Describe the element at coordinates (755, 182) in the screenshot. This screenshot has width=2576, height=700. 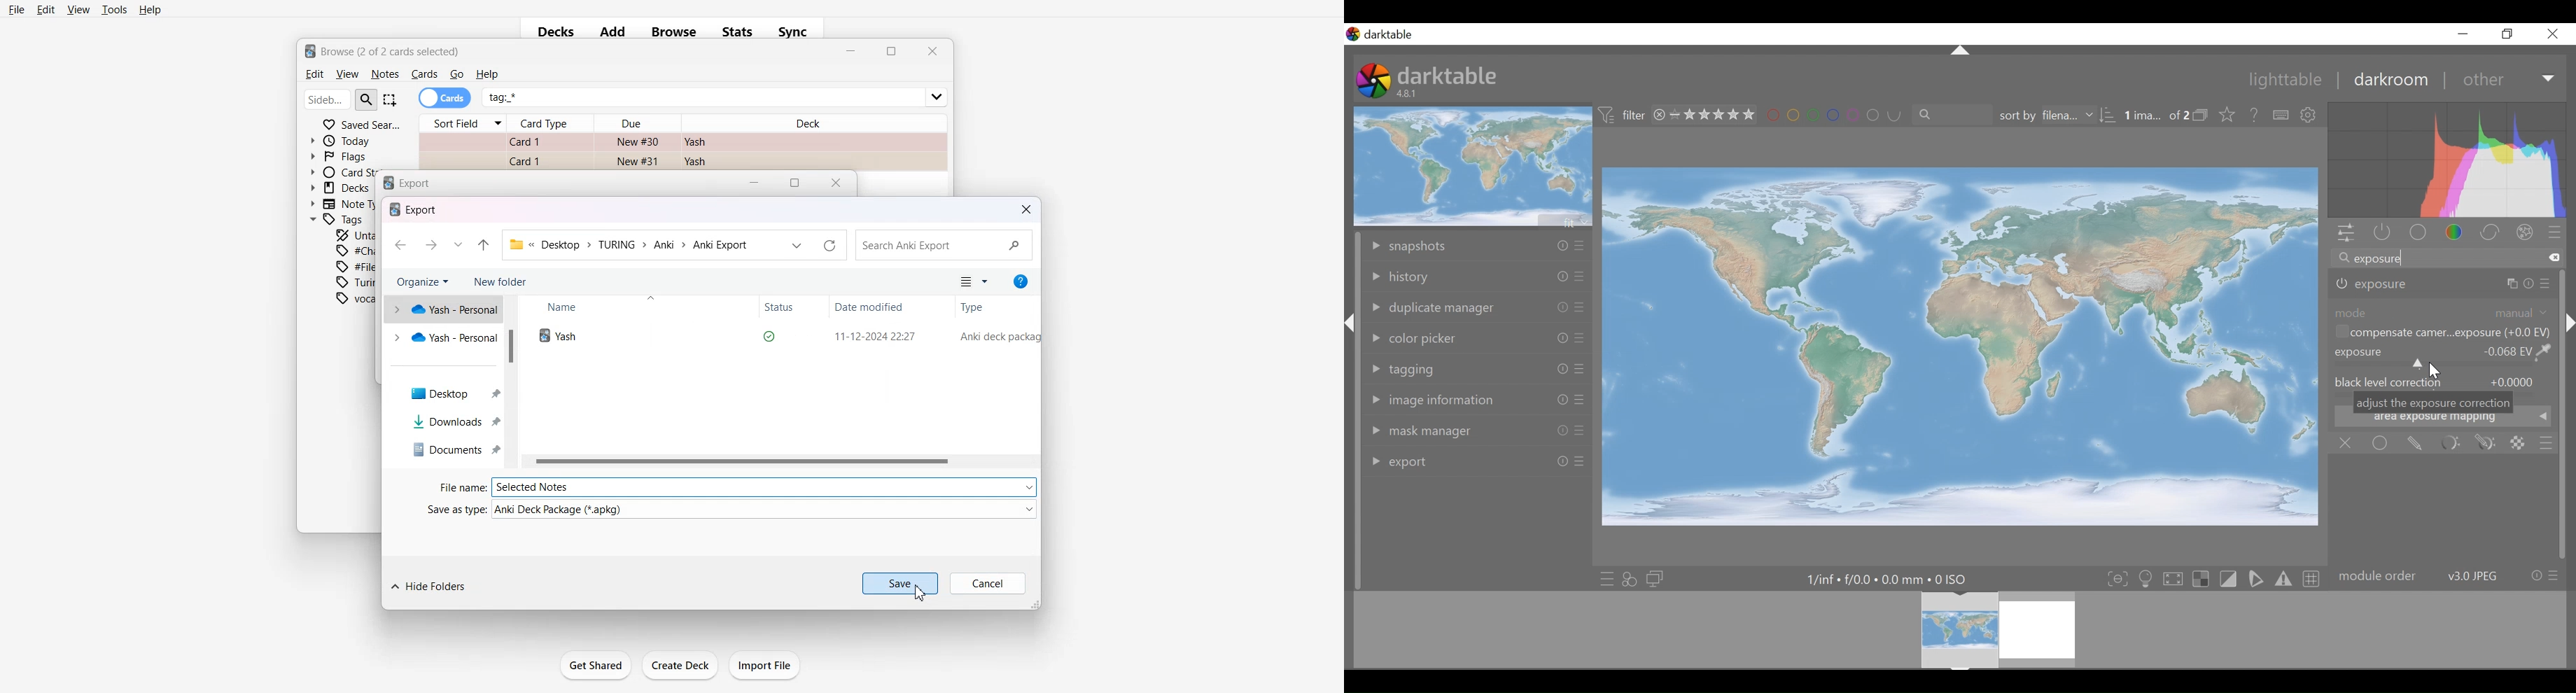
I see `Minimize` at that location.